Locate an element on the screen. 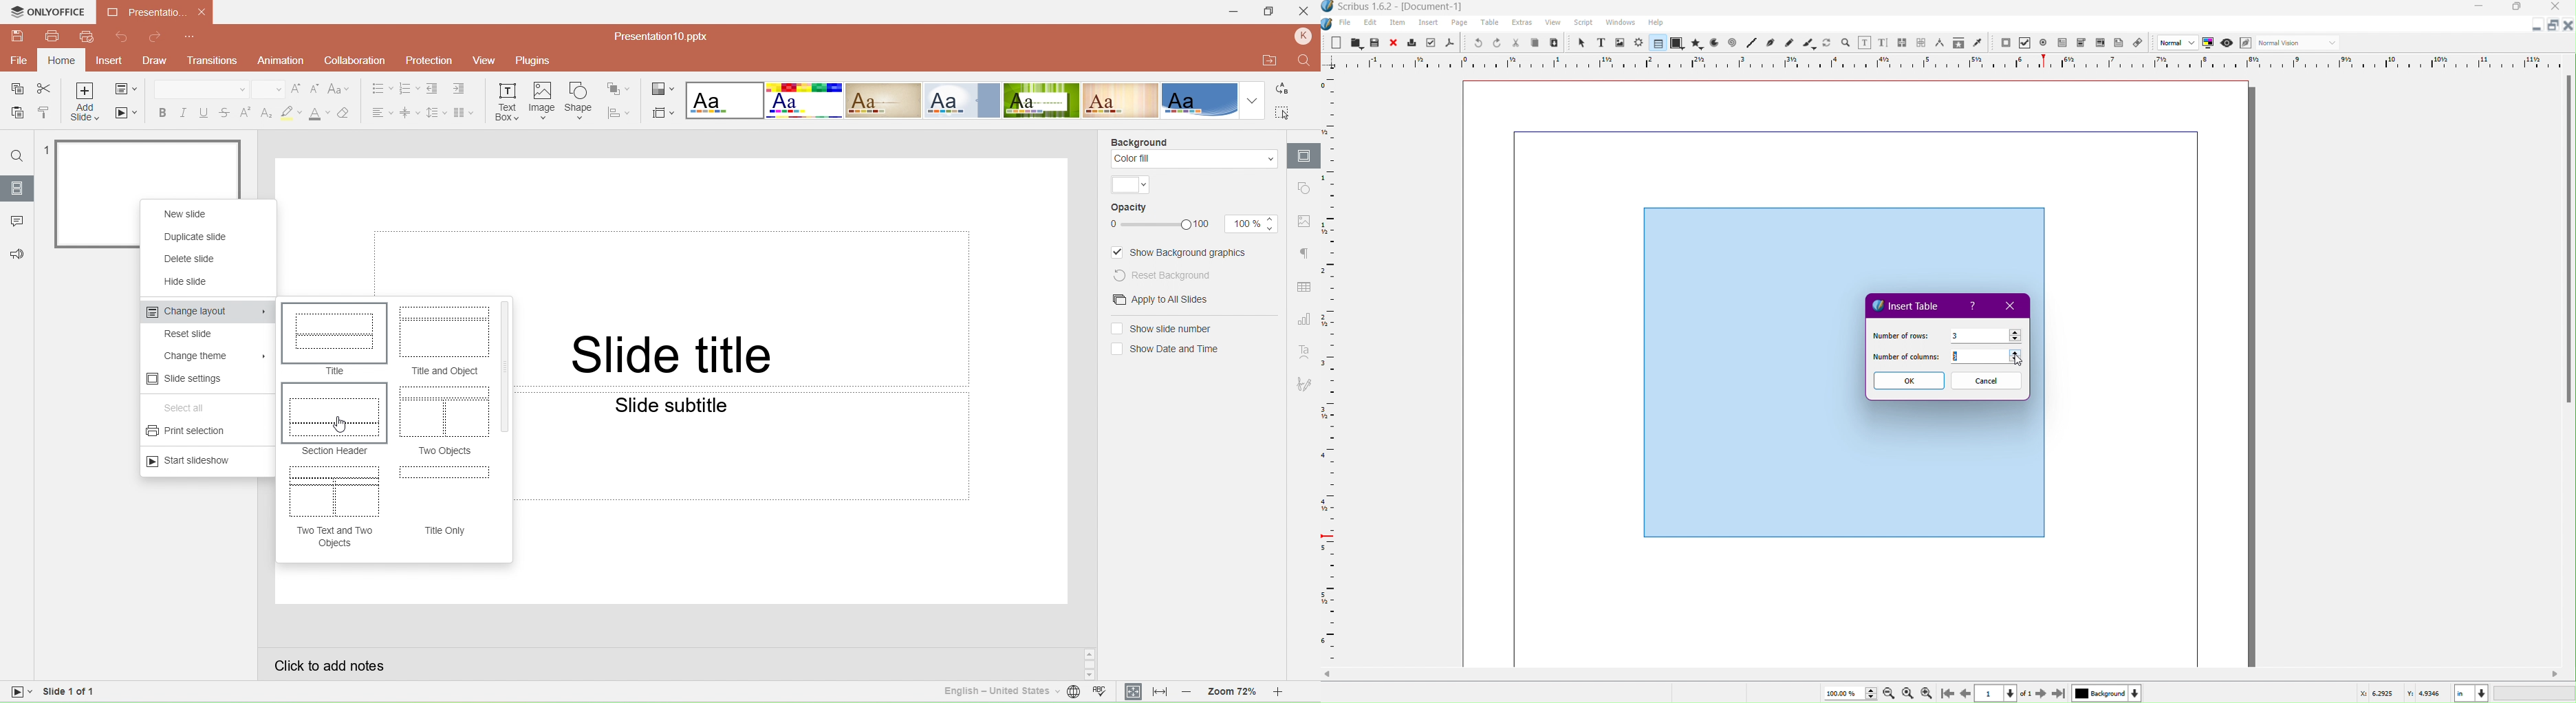 This screenshot has width=2576, height=728. Font size is located at coordinates (266, 89).